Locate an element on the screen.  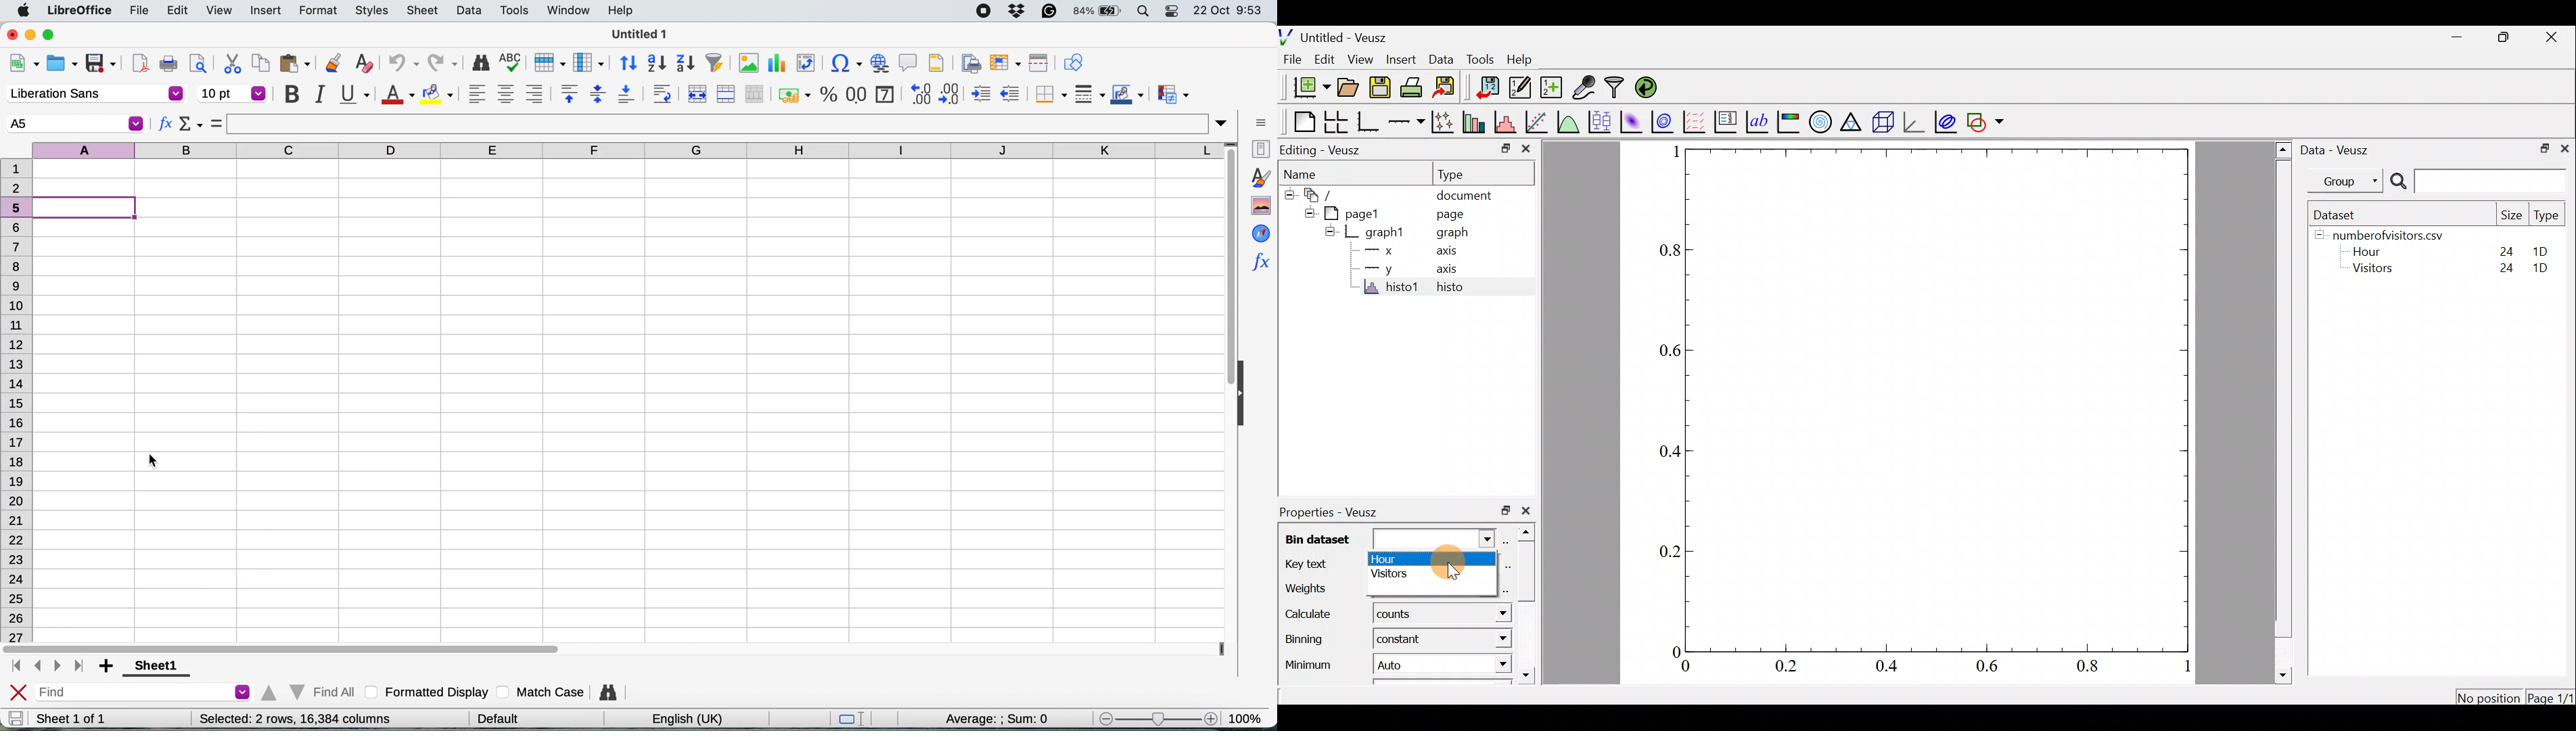
default is located at coordinates (502, 717).